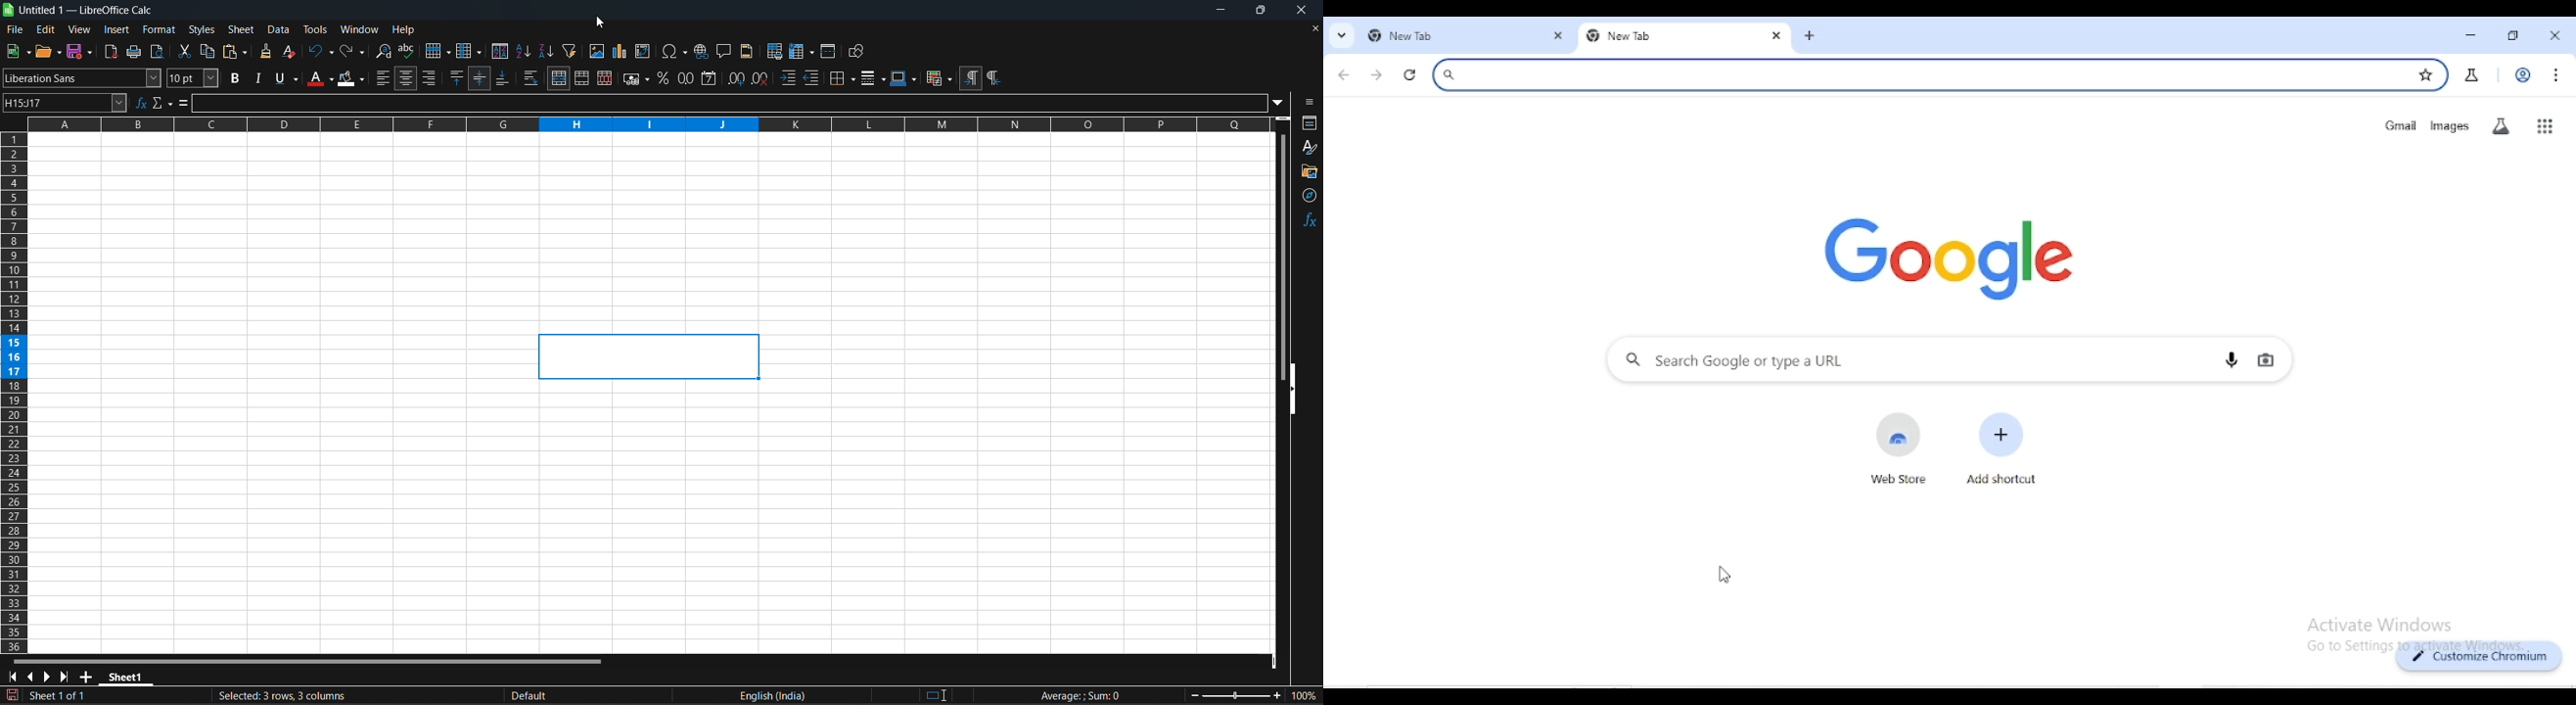  Describe the element at coordinates (533, 77) in the screenshot. I see `wrap text` at that location.